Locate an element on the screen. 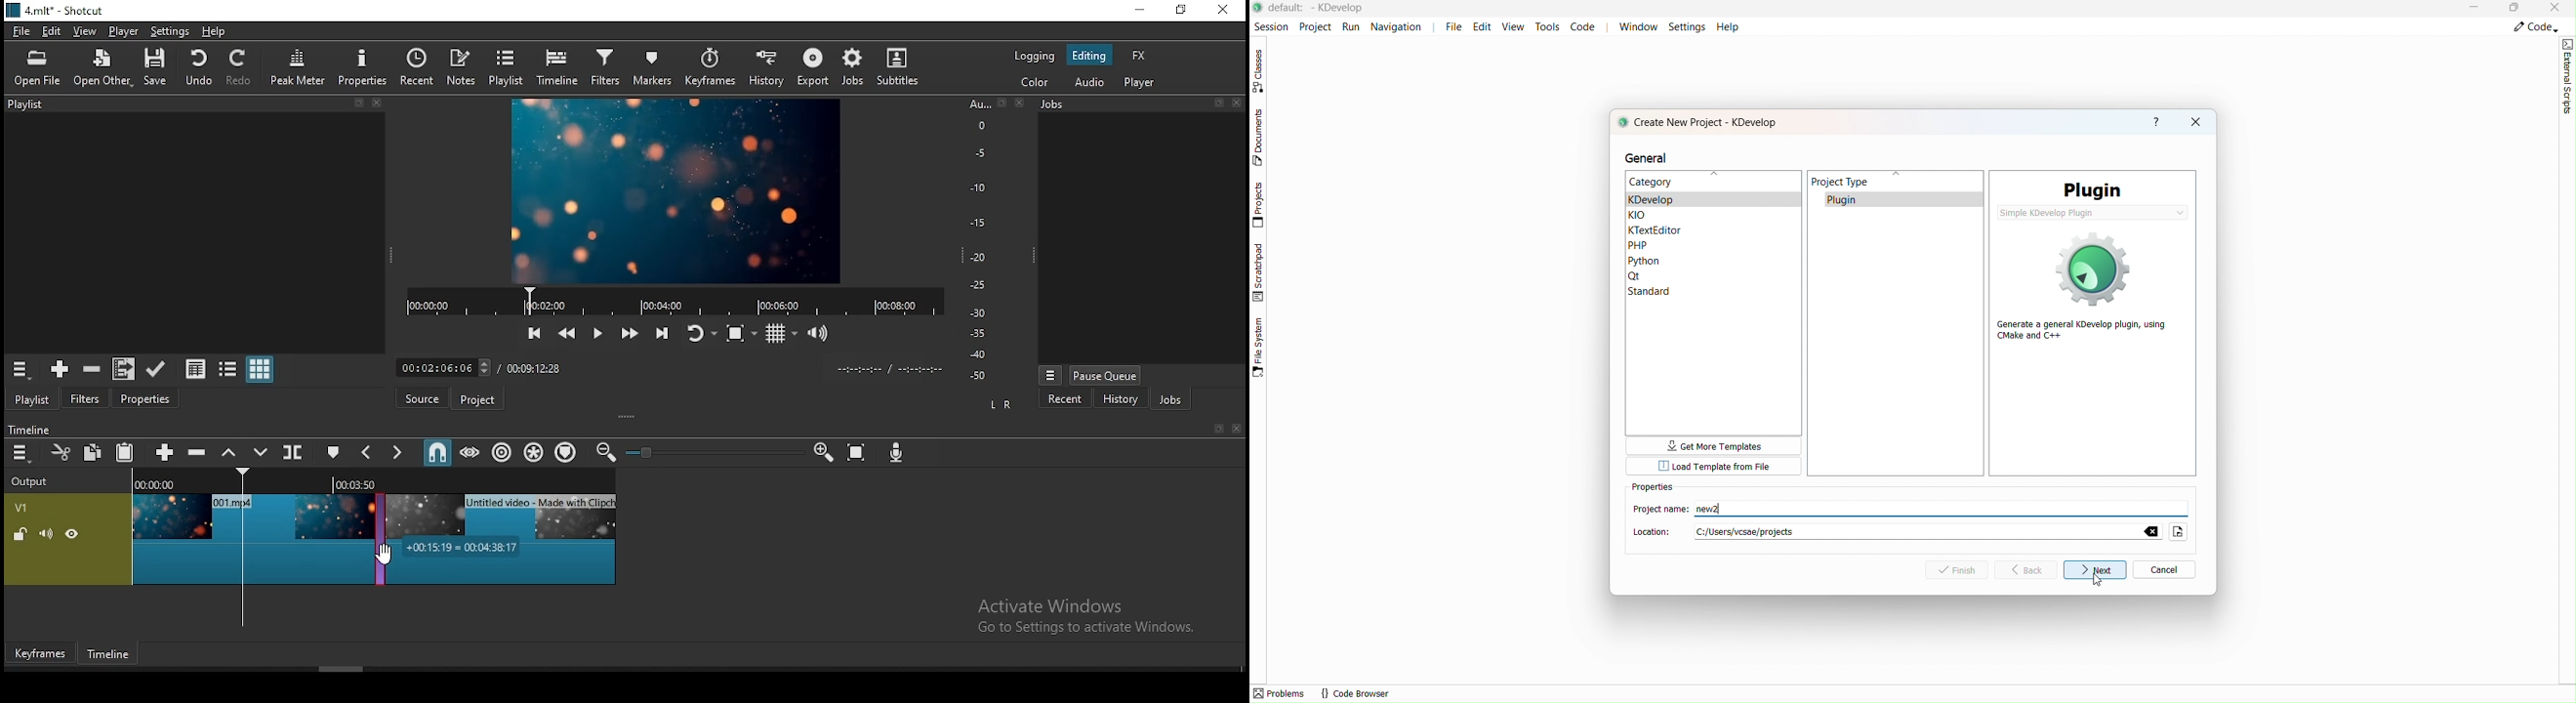  open other is located at coordinates (104, 68).